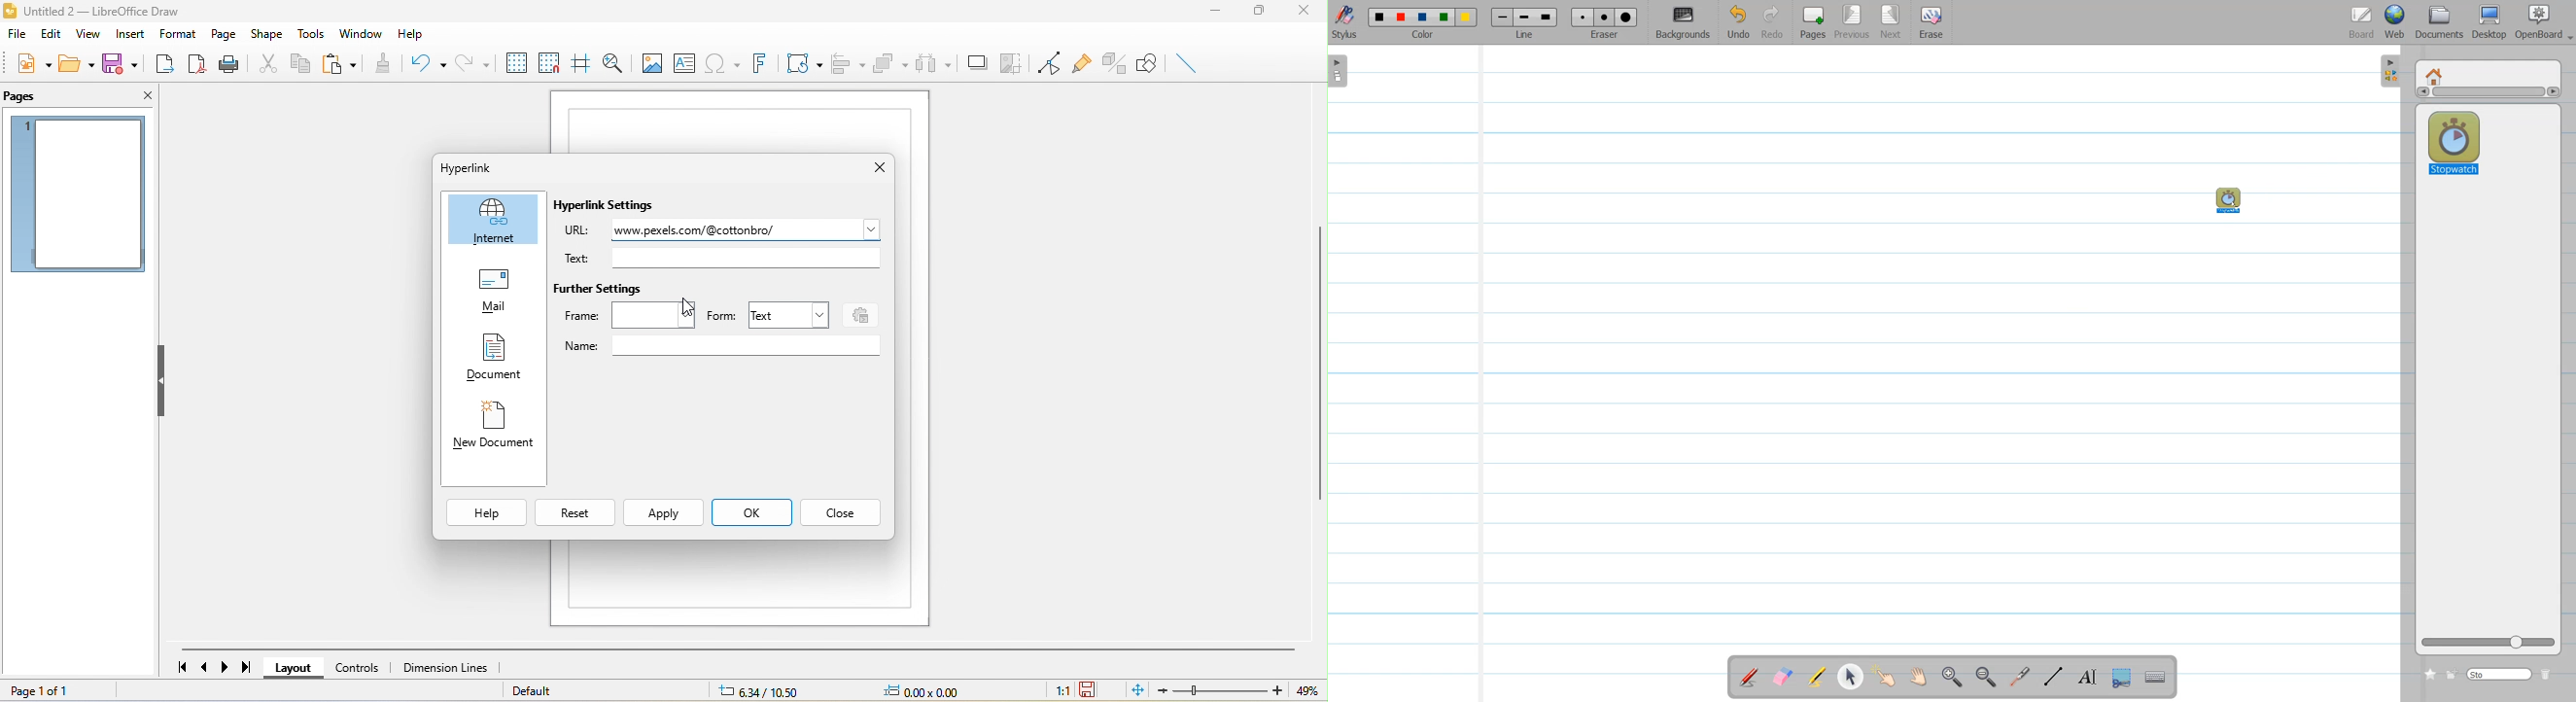  What do you see at coordinates (936, 690) in the screenshot?
I see `0.00x0.00` at bounding box center [936, 690].